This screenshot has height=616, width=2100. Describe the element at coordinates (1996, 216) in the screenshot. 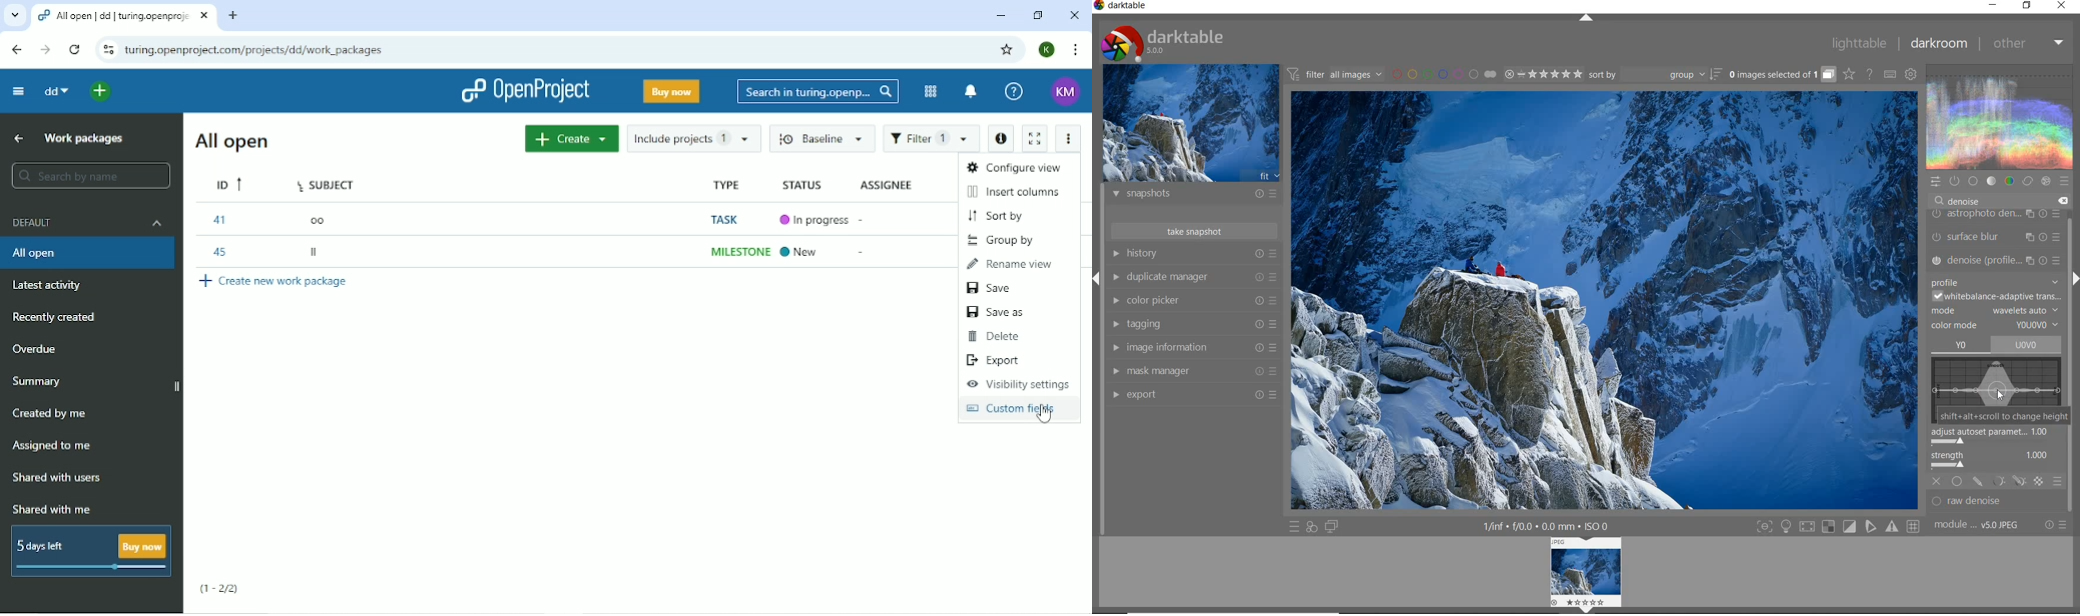

I see `astrophoto density` at that location.